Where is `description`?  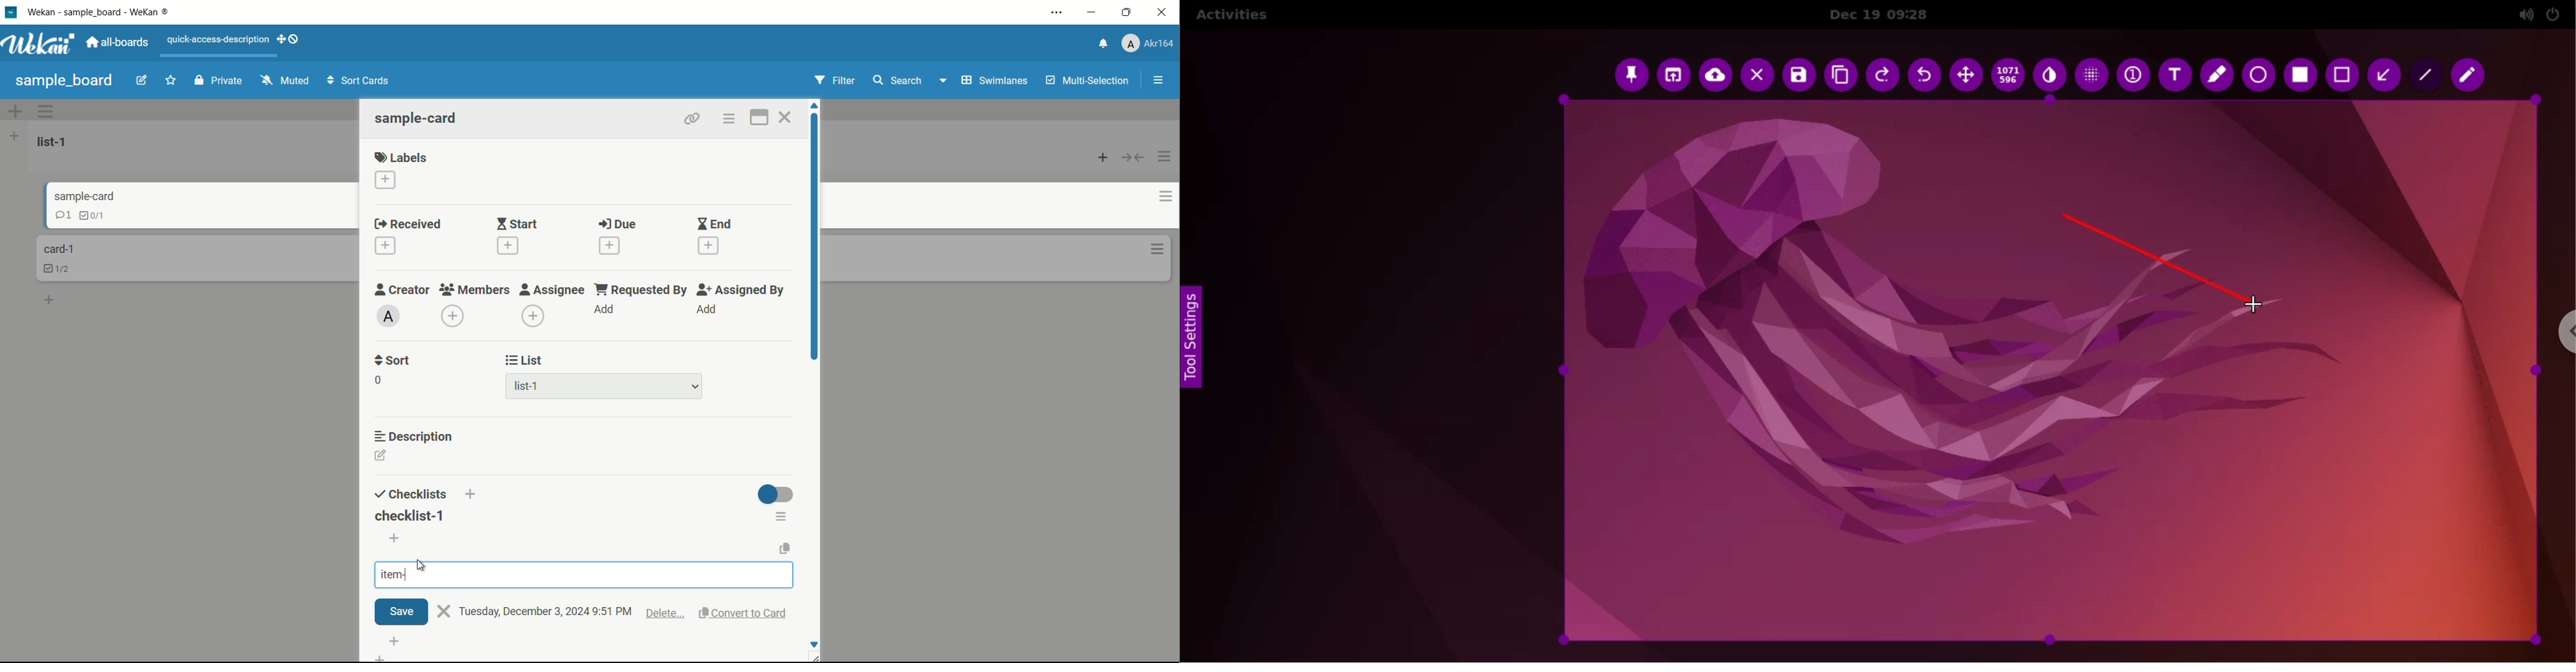 description is located at coordinates (414, 436).